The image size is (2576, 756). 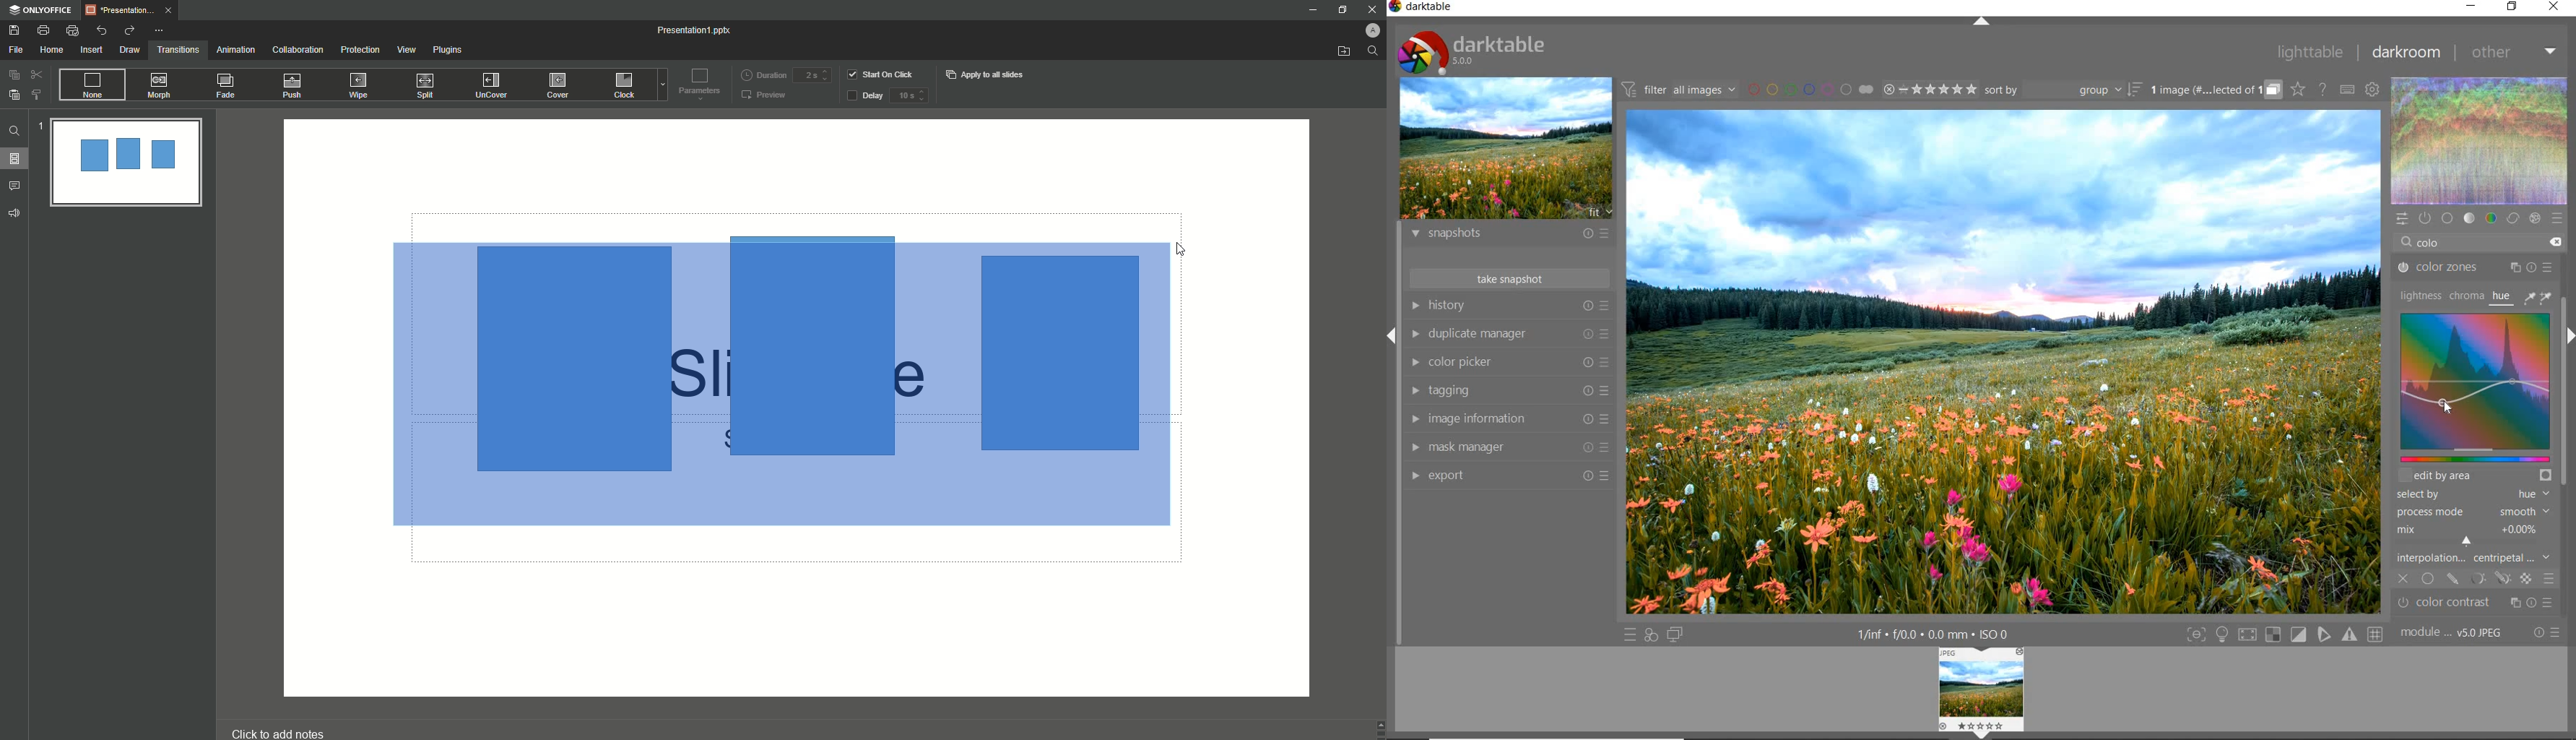 I want to click on scrollbar, so click(x=2564, y=447).